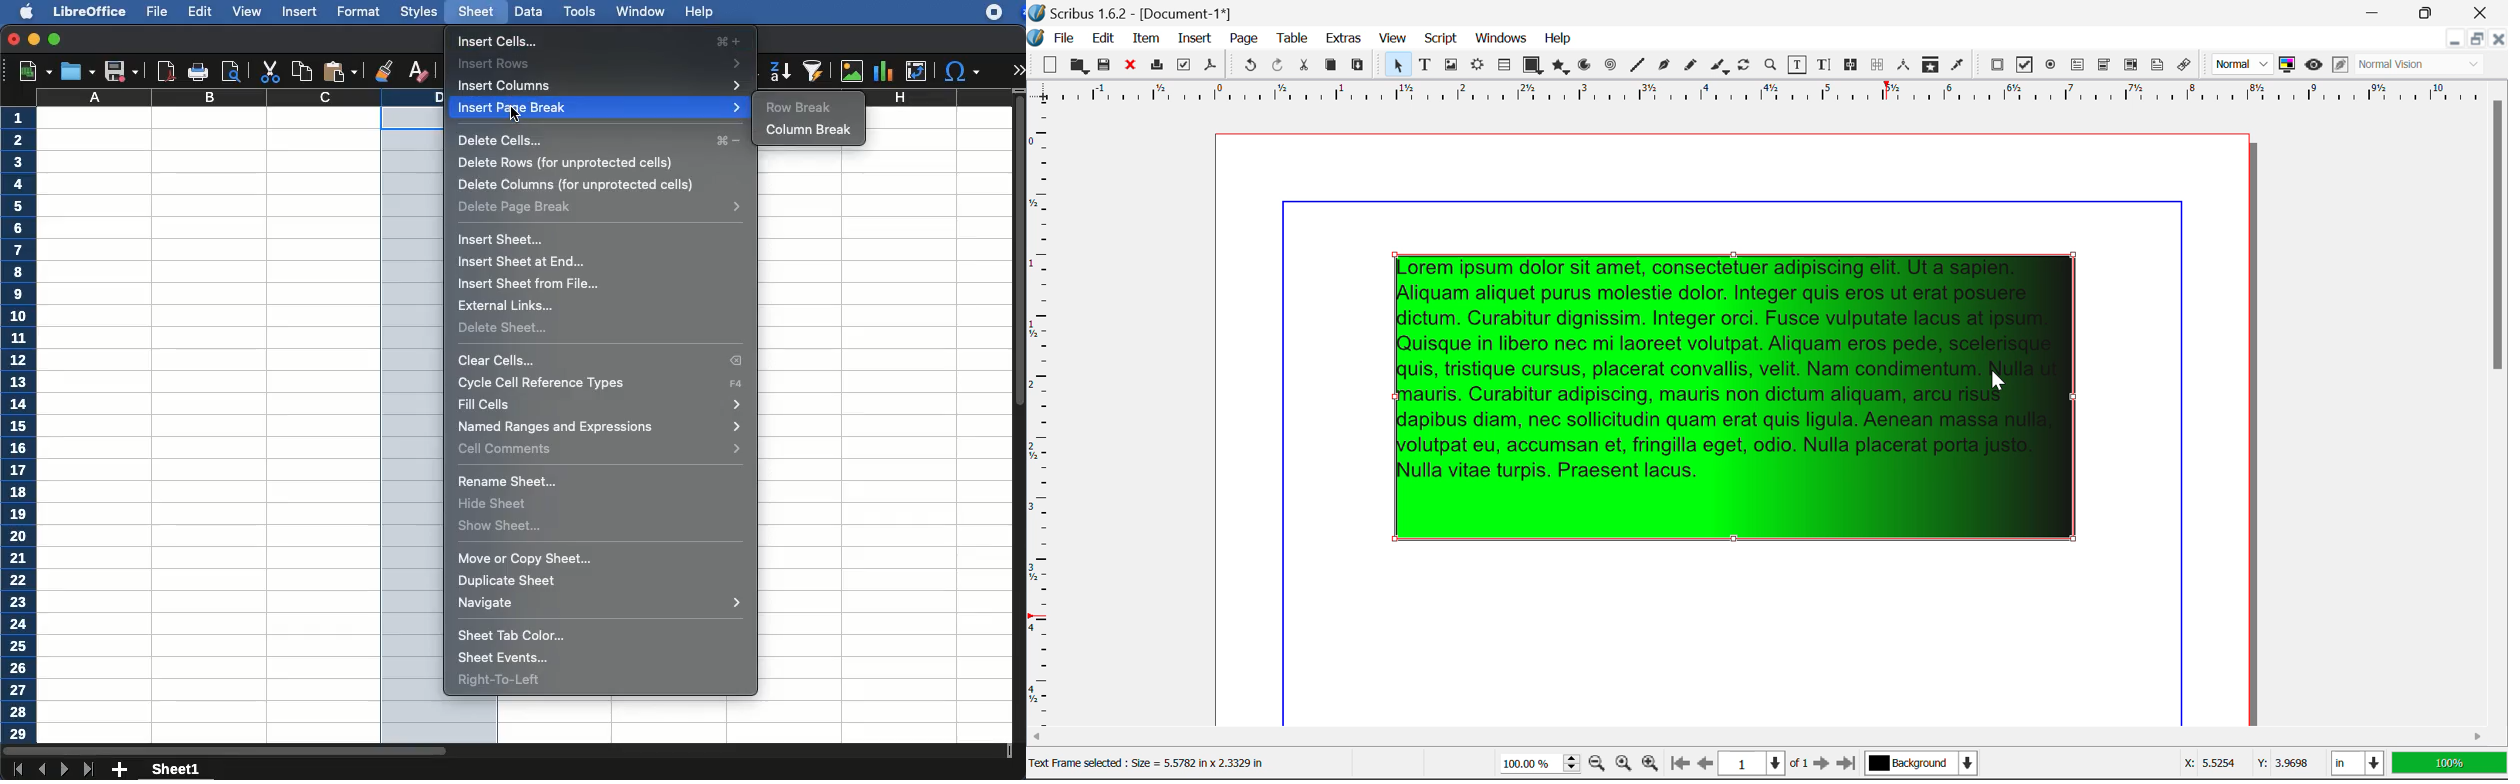 The width and height of the screenshot is (2520, 784). What do you see at coordinates (503, 683) in the screenshot?
I see `right to left` at bounding box center [503, 683].